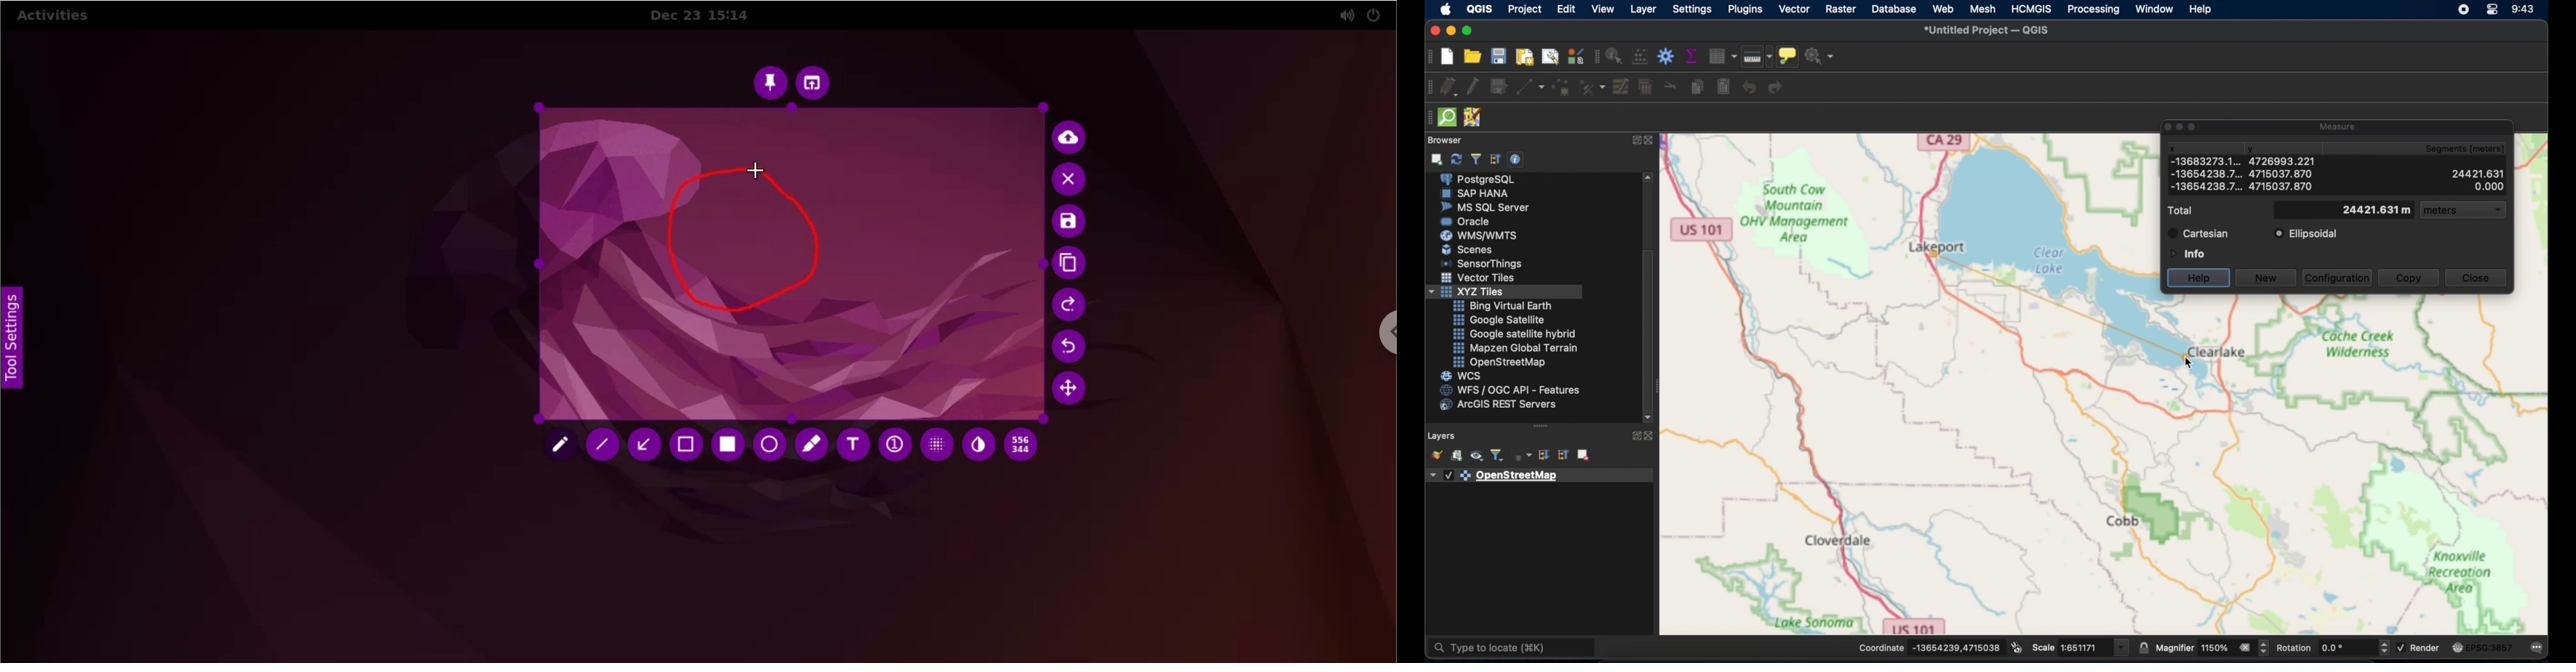  I want to click on copy, so click(2409, 279).